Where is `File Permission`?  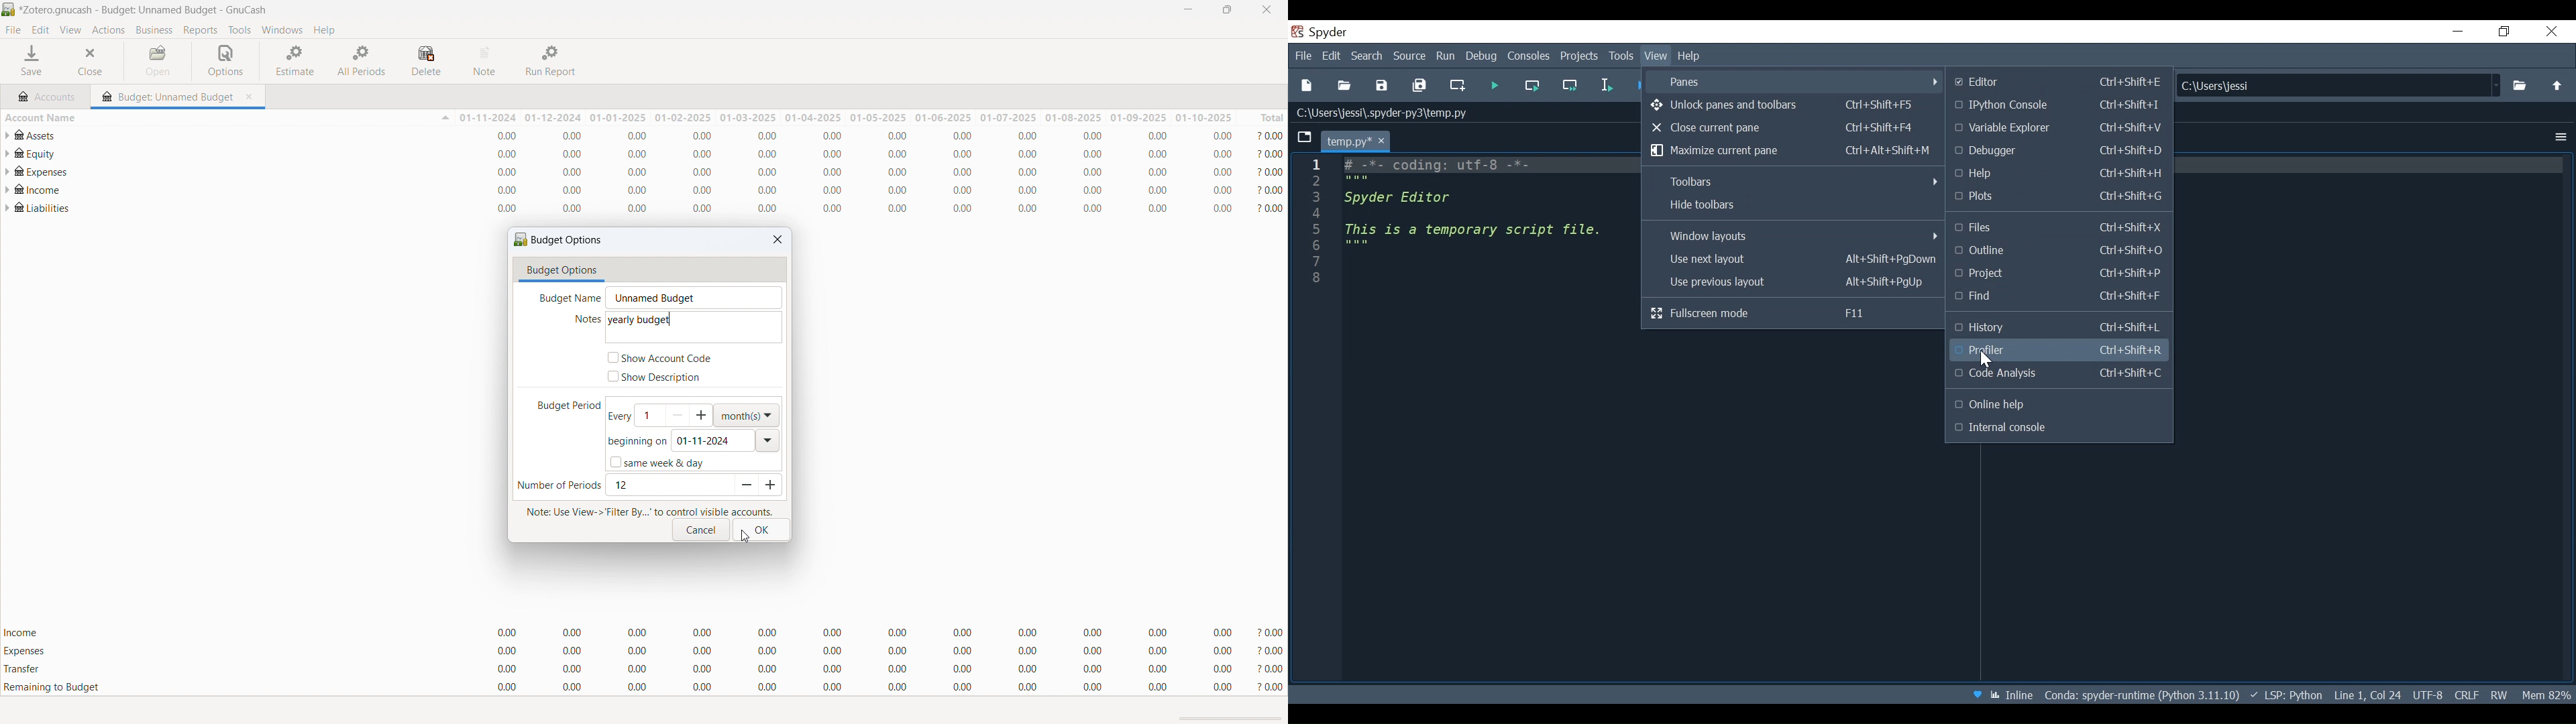 File Permission is located at coordinates (2498, 694).